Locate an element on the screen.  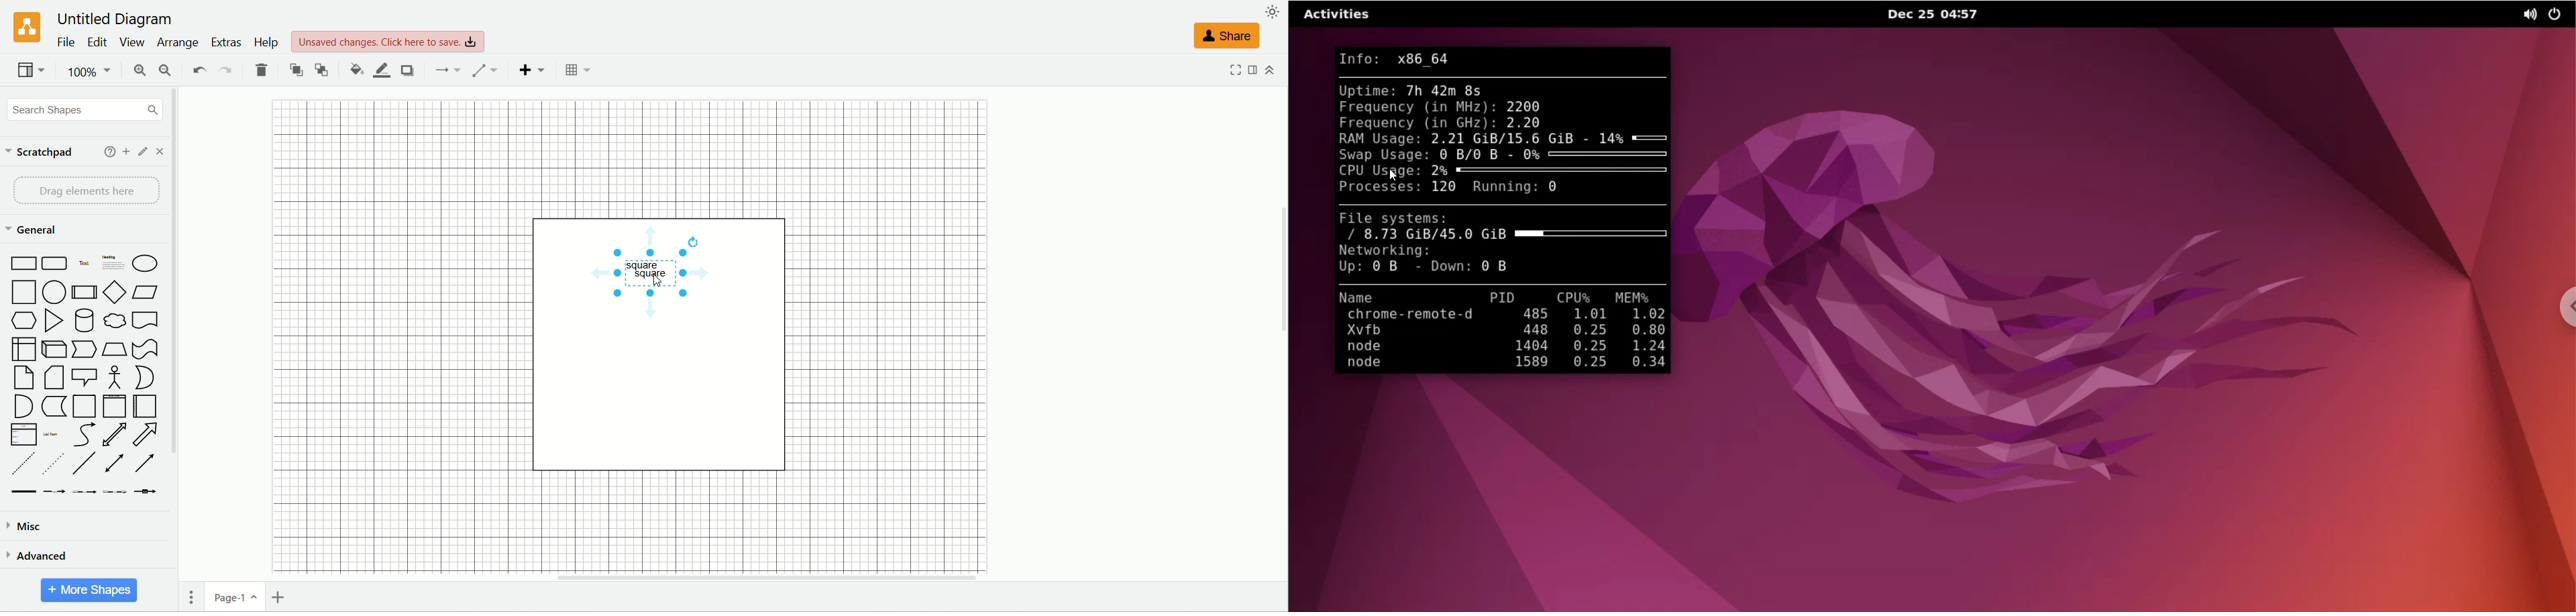
more shapes is located at coordinates (91, 591).